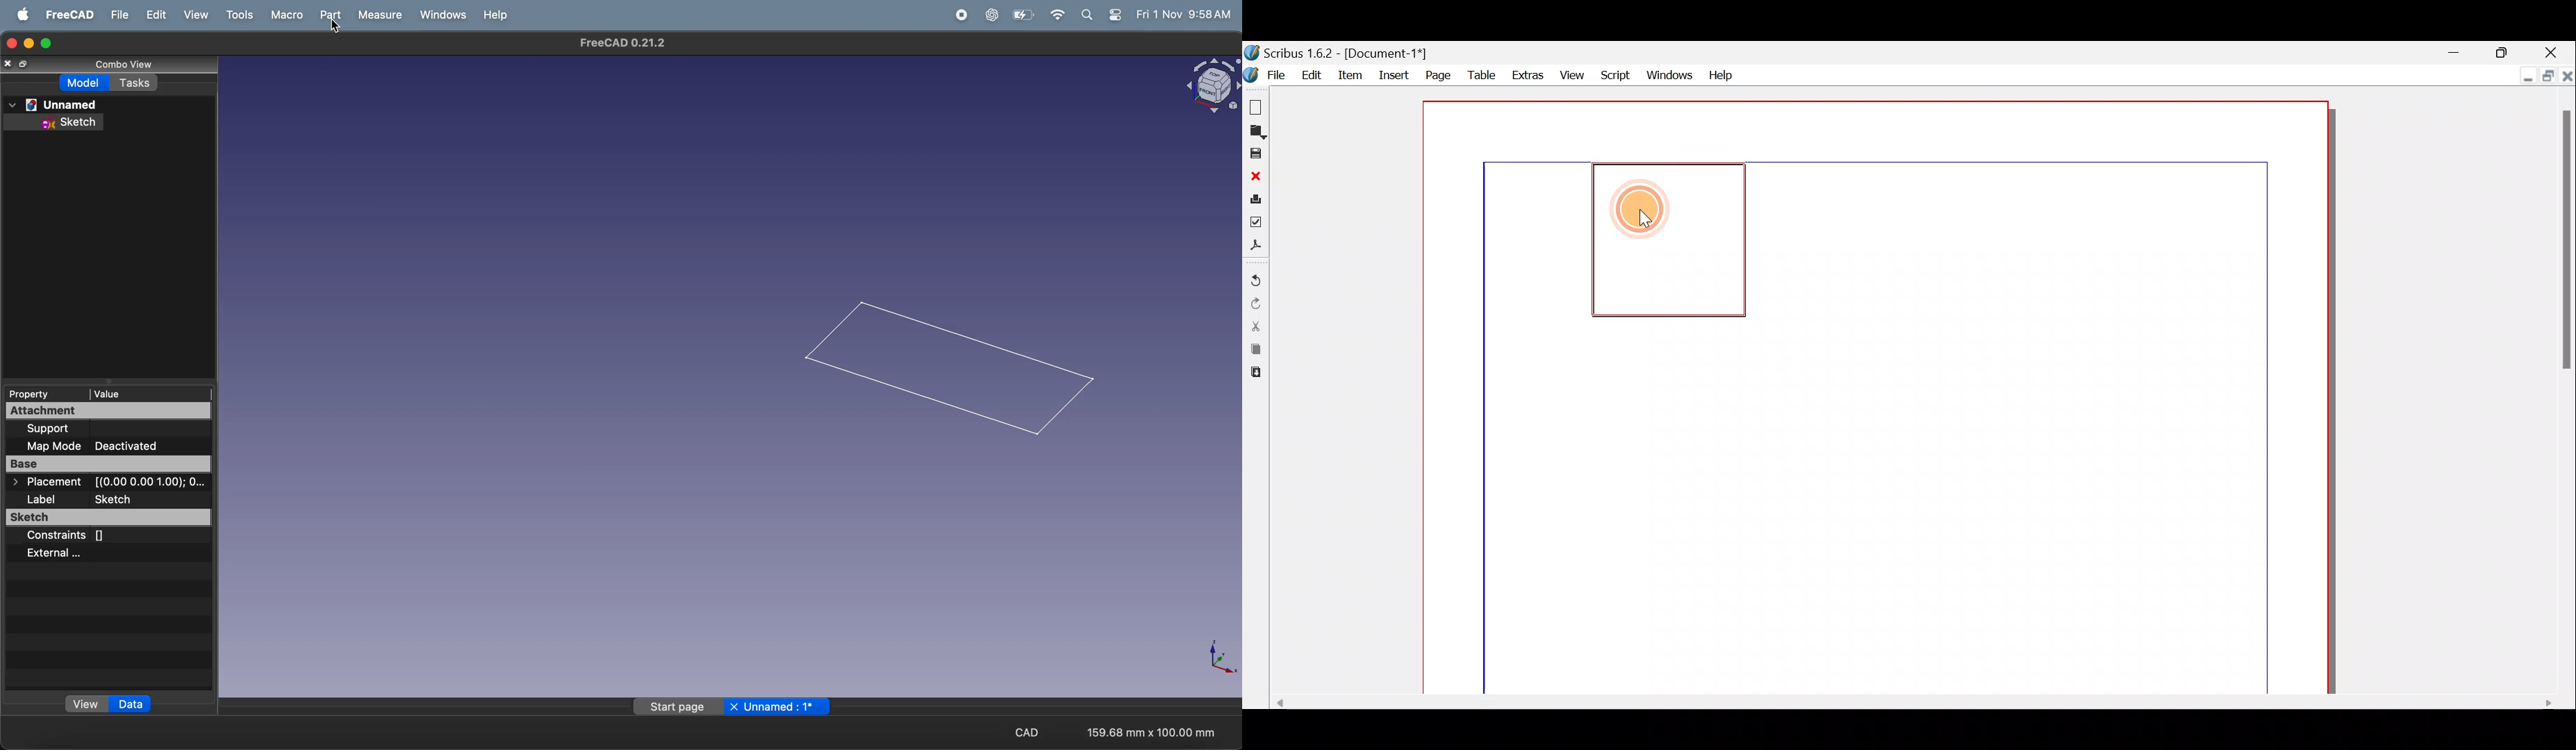 This screenshot has height=756, width=2576. Describe the element at coordinates (1720, 73) in the screenshot. I see `Help` at that location.